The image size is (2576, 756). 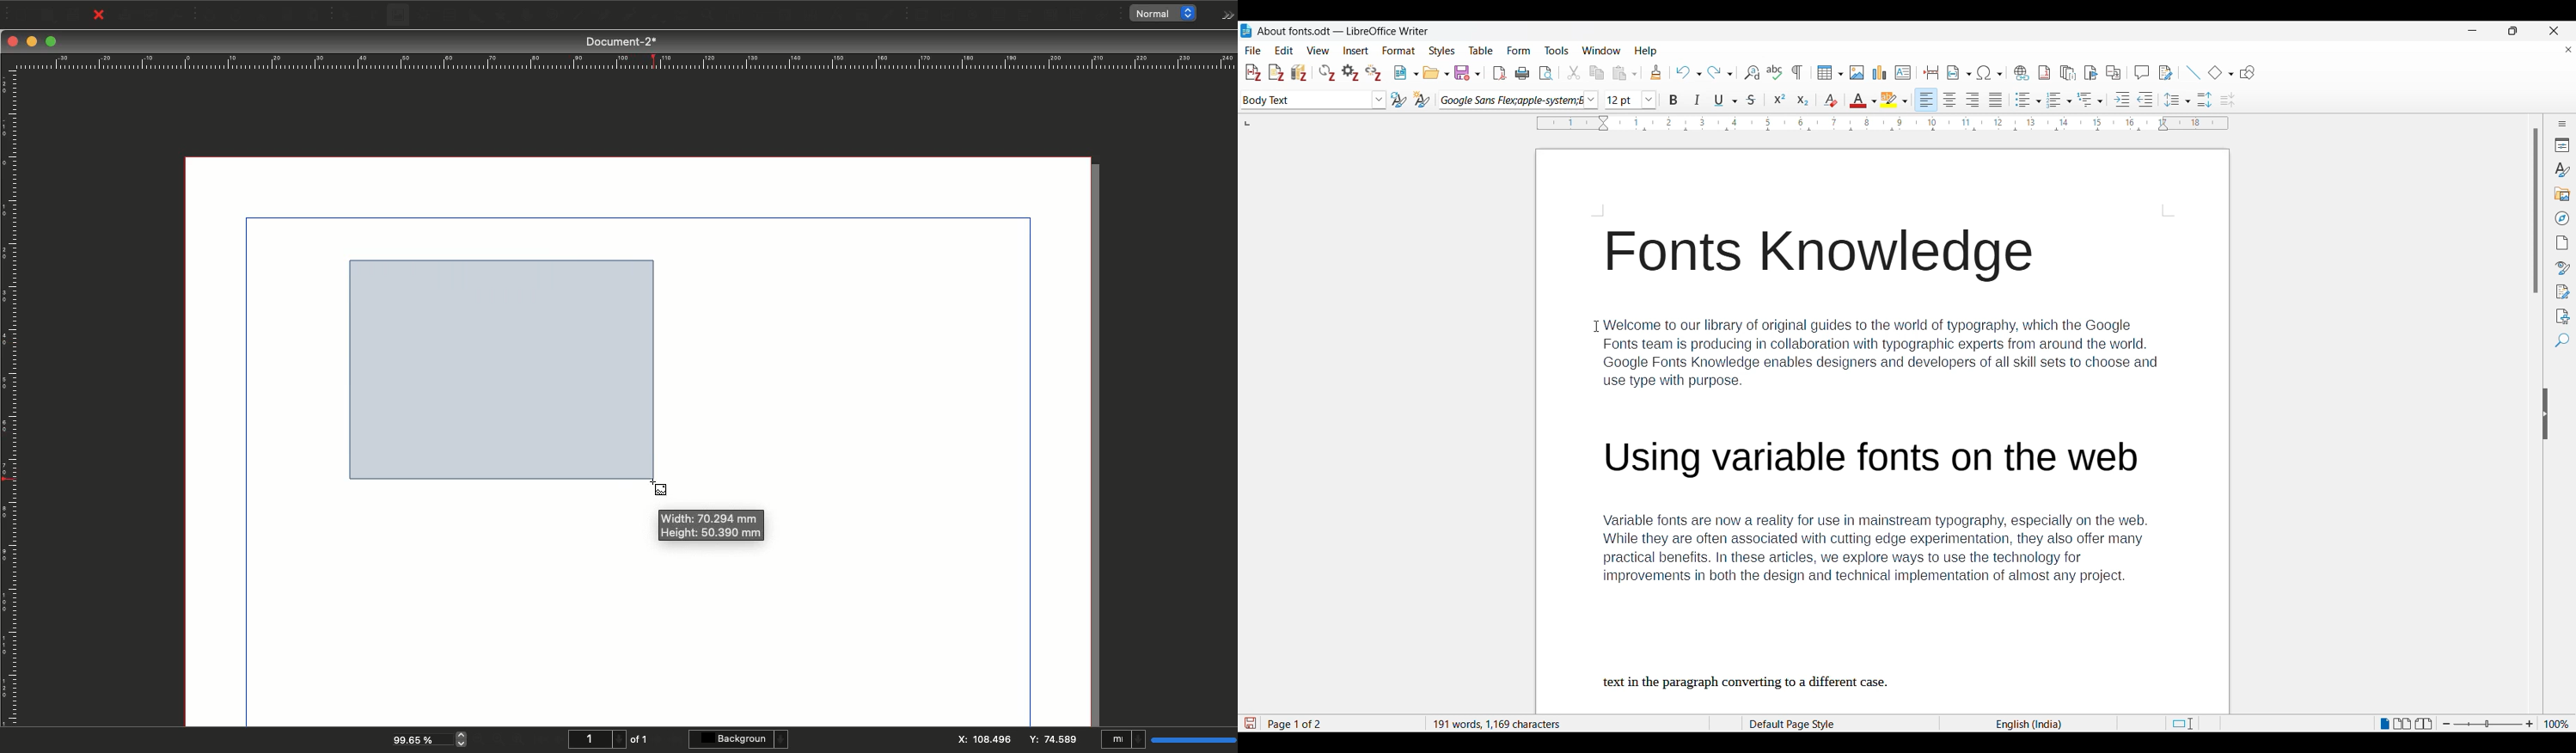 What do you see at coordinates (683, 17) in the screenshot?
I see `Zoom in or out` at bounding box center [683, 17].